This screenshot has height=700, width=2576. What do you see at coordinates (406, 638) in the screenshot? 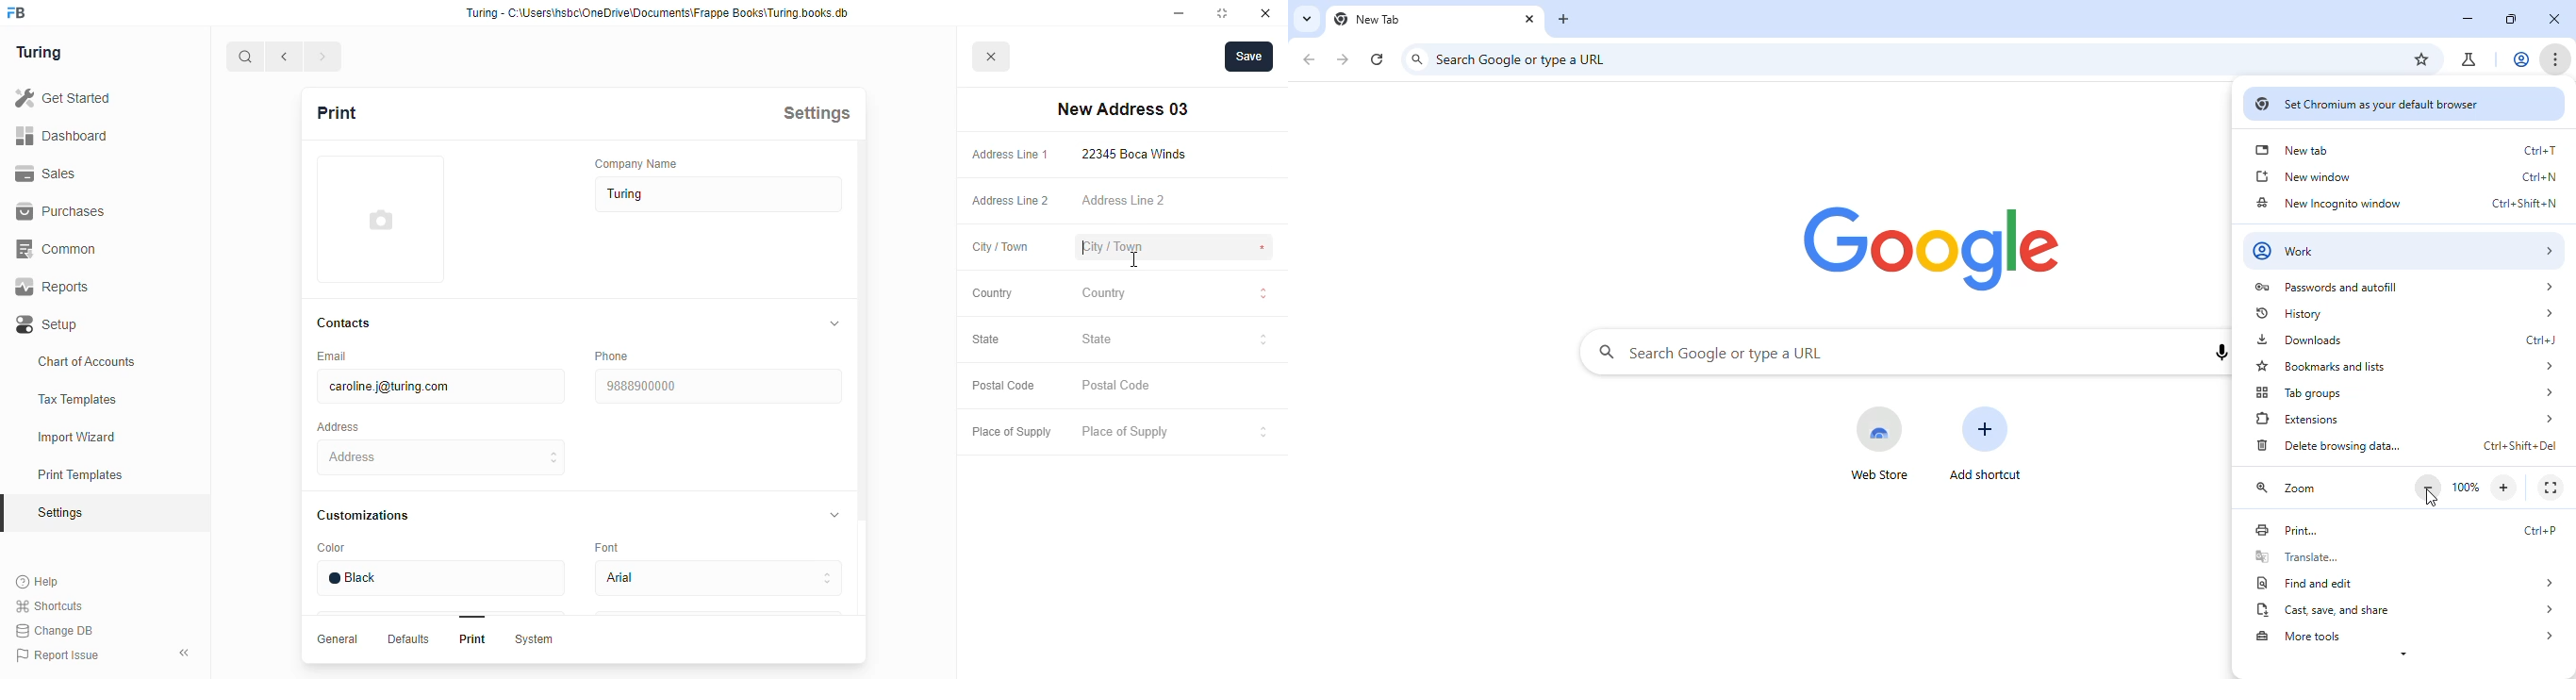
I see `Defaults` at bounding box center [406, 638].